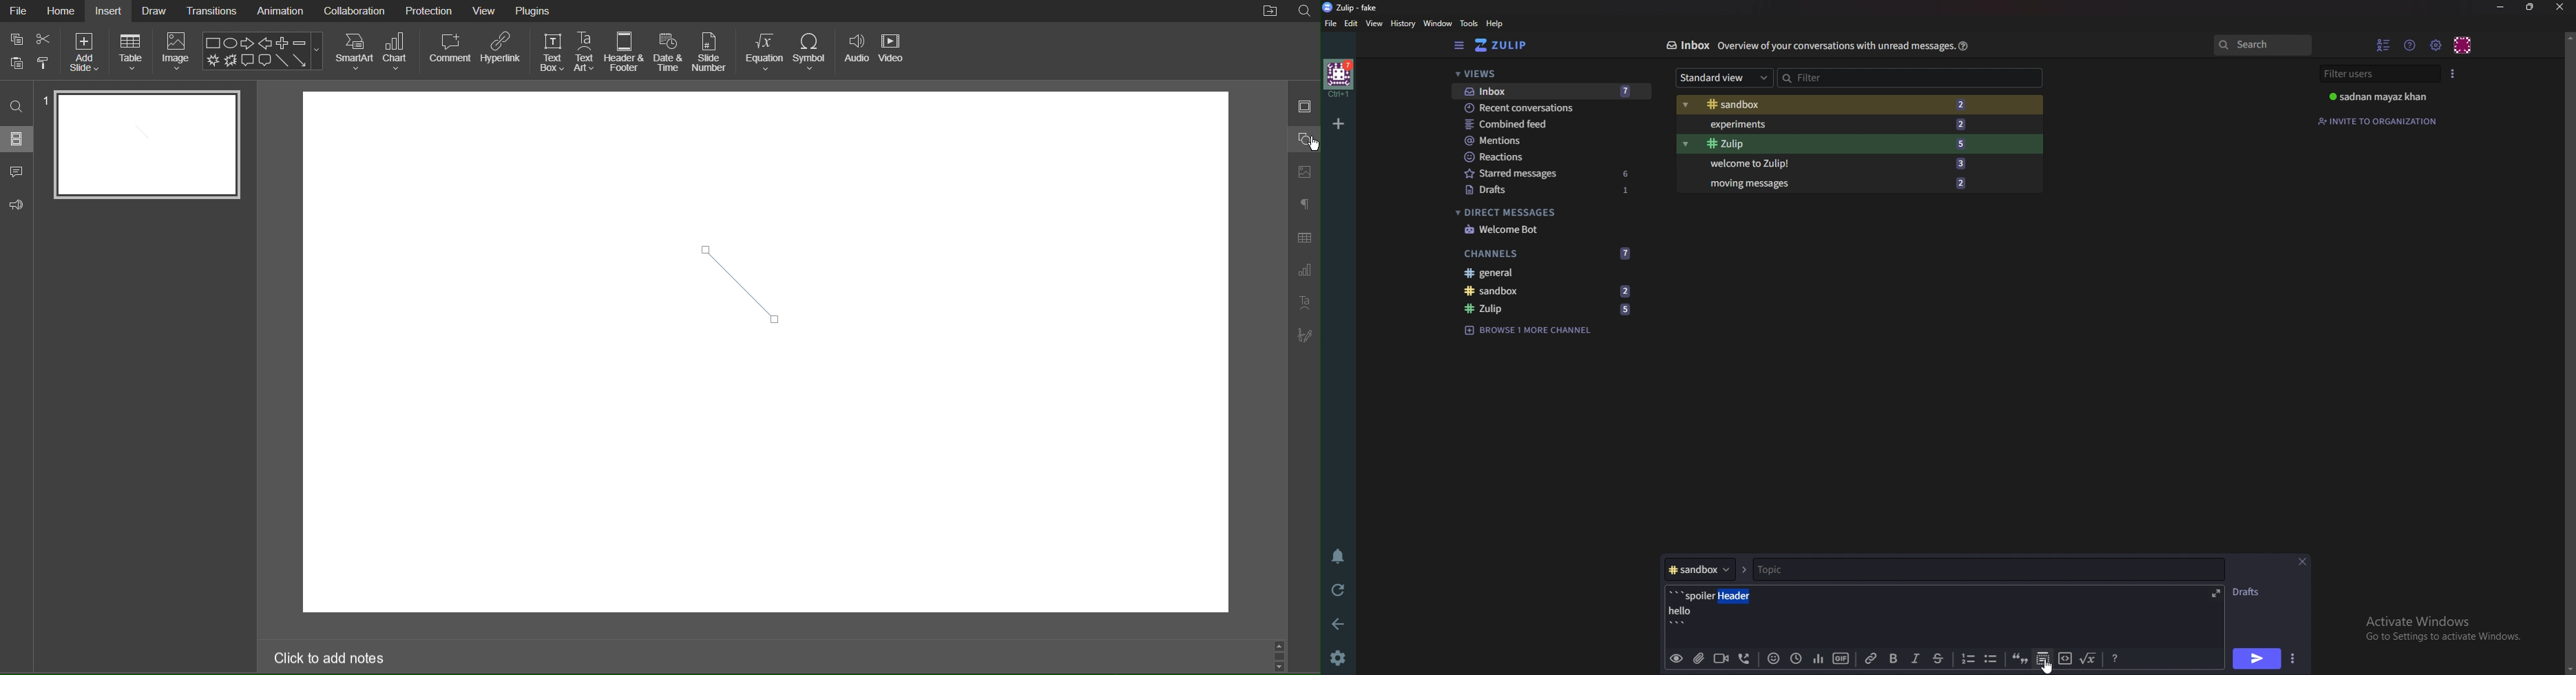 The height and width of the screenshot is (700, 2576). I want to click on link, so click(1872, 659).